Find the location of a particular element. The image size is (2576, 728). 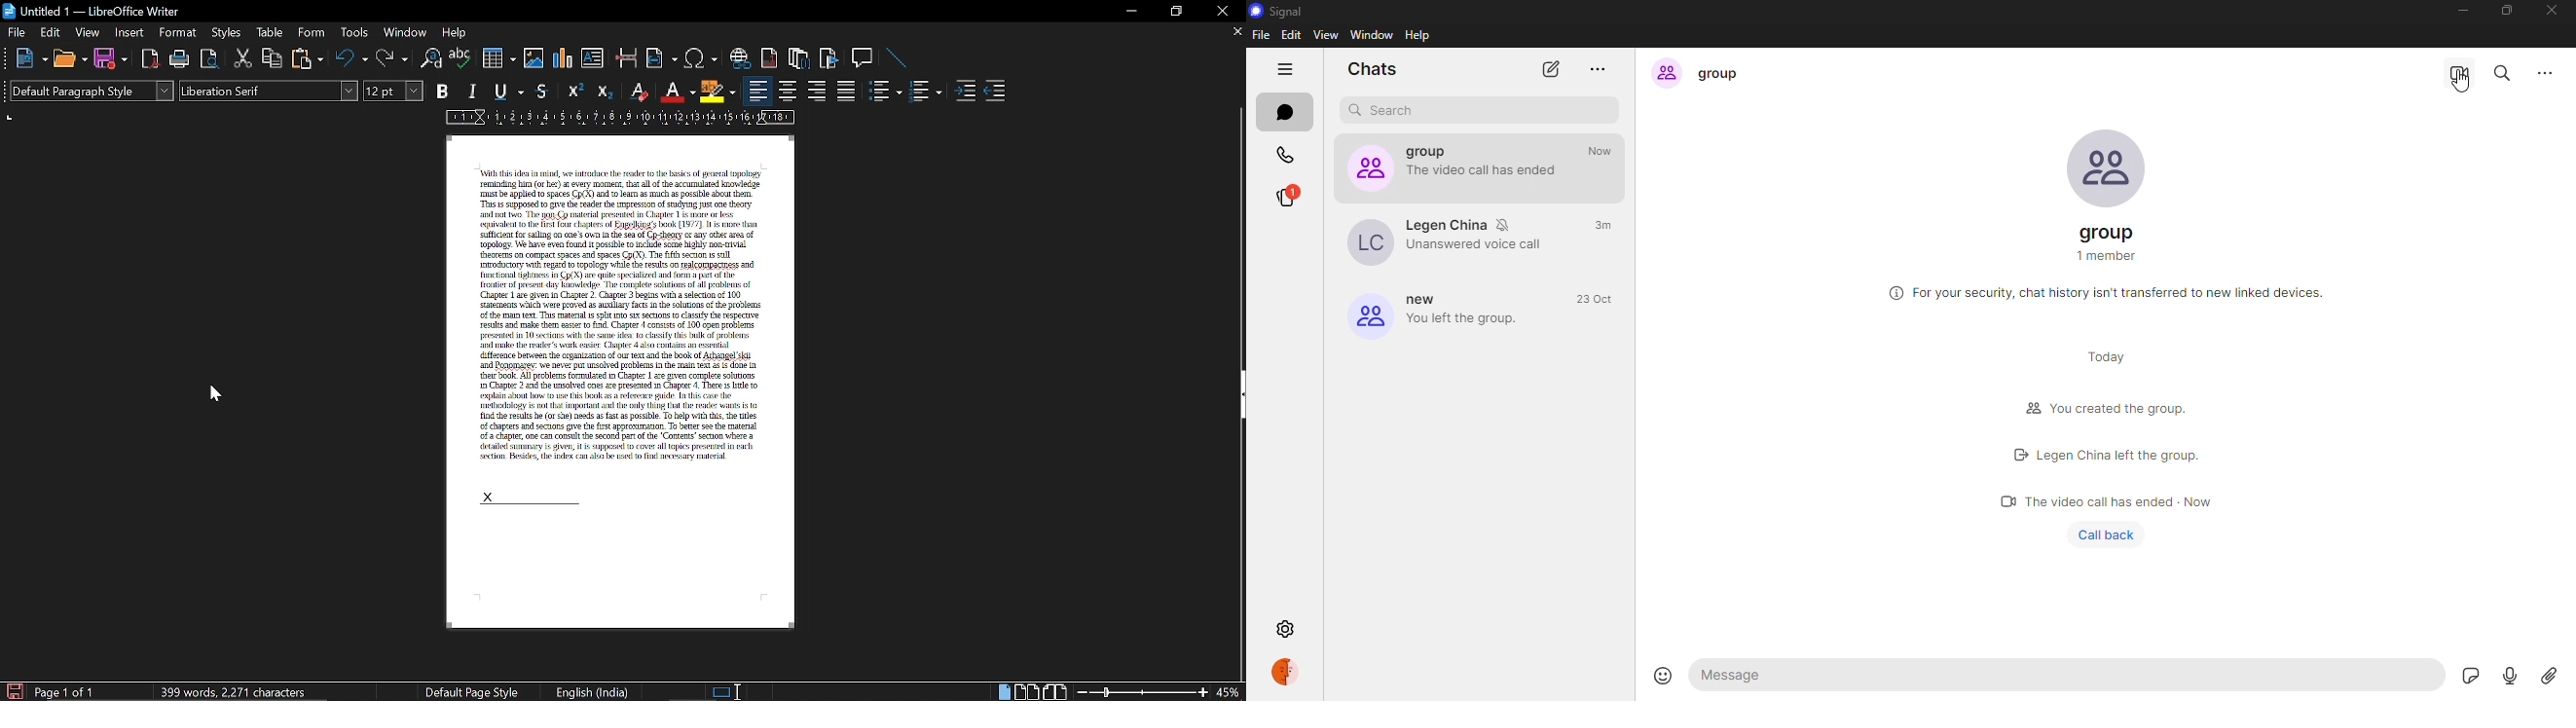

call back is located at coordinates (2111, 535).